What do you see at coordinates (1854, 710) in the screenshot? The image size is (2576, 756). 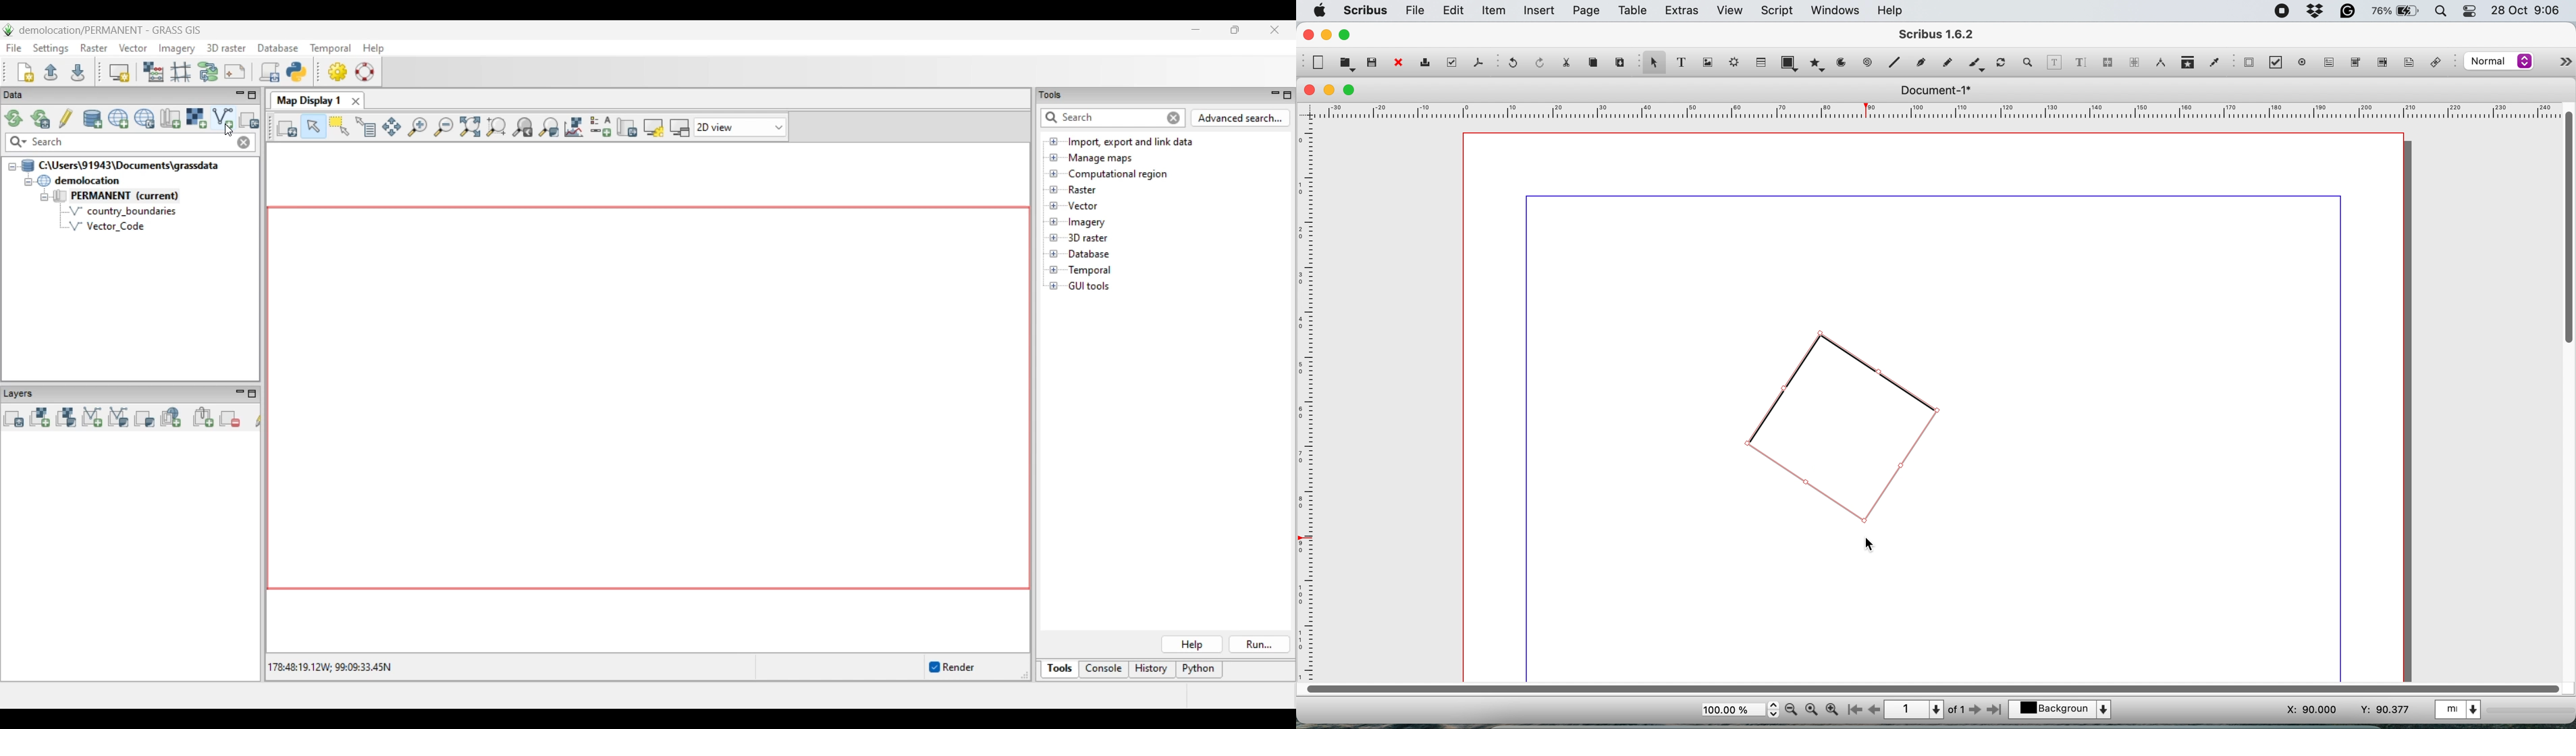 I see `go to first page` at bounding box center [1854, 710].